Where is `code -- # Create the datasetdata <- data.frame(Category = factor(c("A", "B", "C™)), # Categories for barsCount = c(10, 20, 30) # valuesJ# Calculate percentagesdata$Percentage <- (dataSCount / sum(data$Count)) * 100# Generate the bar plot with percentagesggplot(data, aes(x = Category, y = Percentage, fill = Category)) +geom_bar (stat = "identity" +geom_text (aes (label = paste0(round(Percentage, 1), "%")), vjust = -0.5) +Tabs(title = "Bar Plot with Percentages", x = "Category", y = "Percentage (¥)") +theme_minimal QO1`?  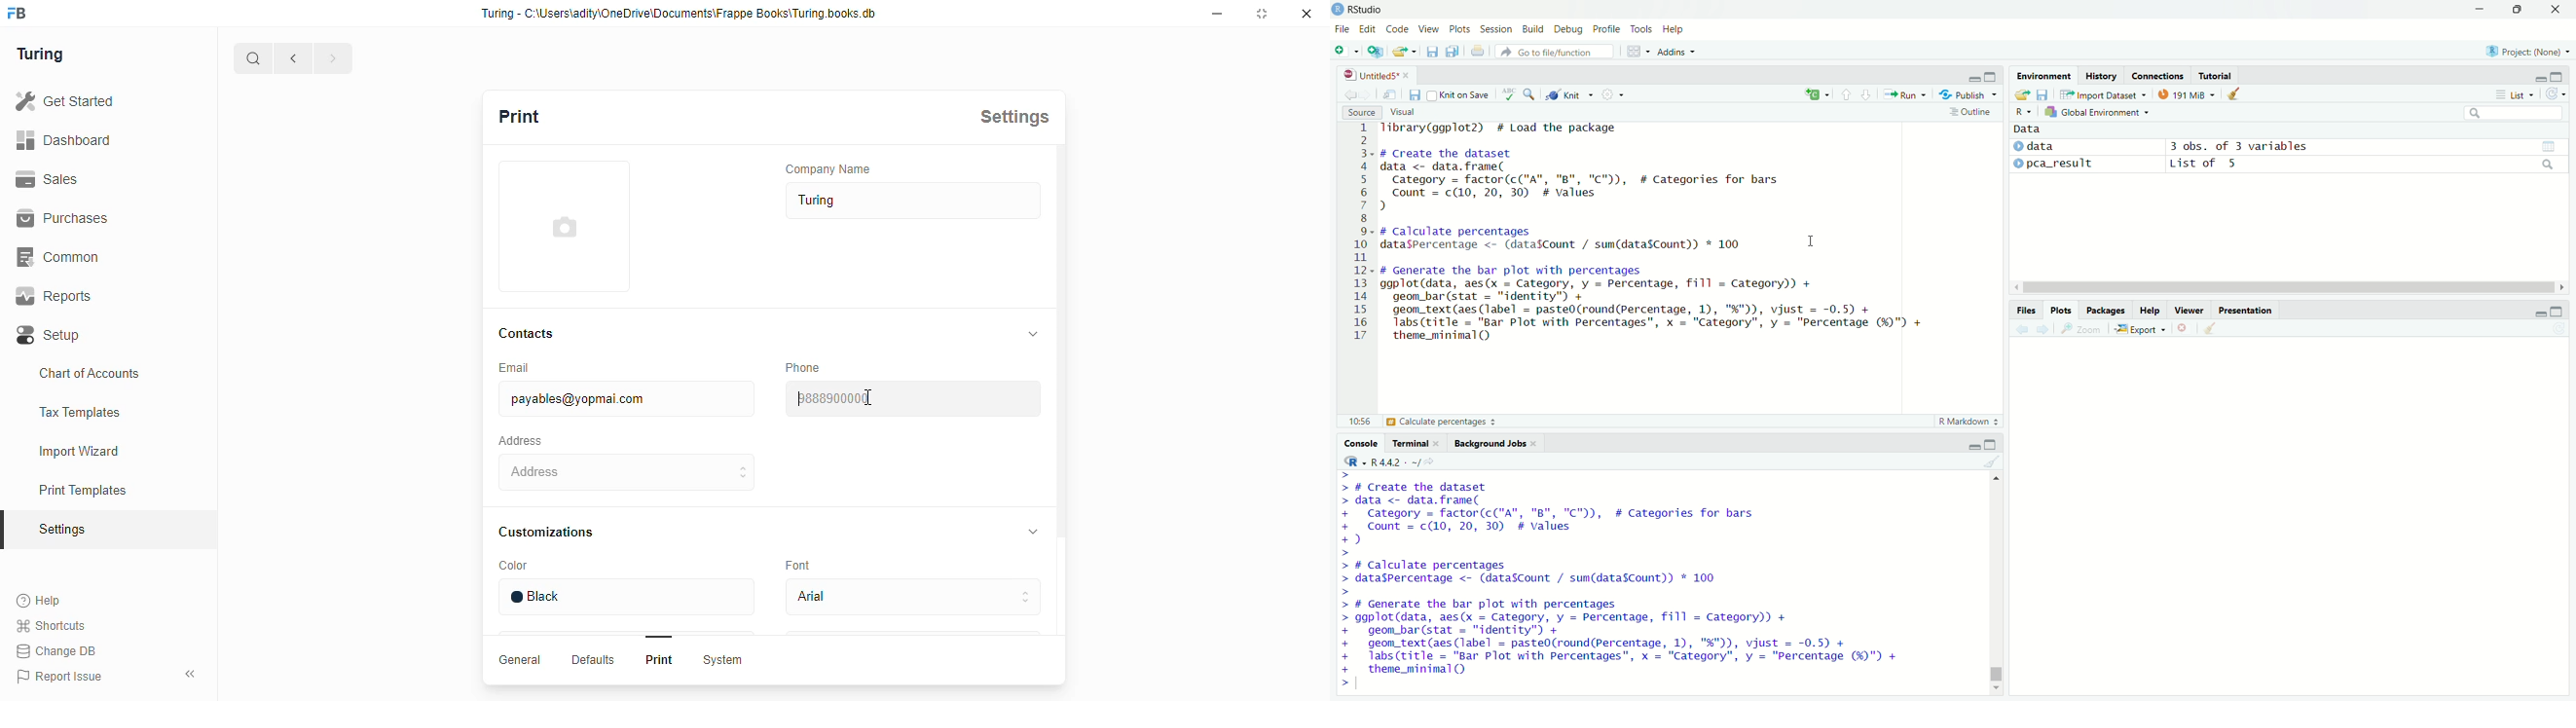
code -- # Create the datasetdata <- data.frame(Category = factor(c("A", "B", "C™)), # Categories for barsCount = c(10, 20, 30) # valuesJ# Calculate percentagesdata$Percentage <- (dataSCount / sum(data$Count)) * 100# Generate the bar plot with percentagesggplot(data, aes(x = Category, y = Percentage, fill = Category)) +geom_bar (stat = "identity" +geom_text (aes (label = paste0(round(Percentage, 1), "%")), vjust = -0.5) +Tabs(title = "Bar Plot with Percentages", x = "Category", y = "Percentage (¥)") +theme_minimal QO1 is located at coordinates (1634, 581).